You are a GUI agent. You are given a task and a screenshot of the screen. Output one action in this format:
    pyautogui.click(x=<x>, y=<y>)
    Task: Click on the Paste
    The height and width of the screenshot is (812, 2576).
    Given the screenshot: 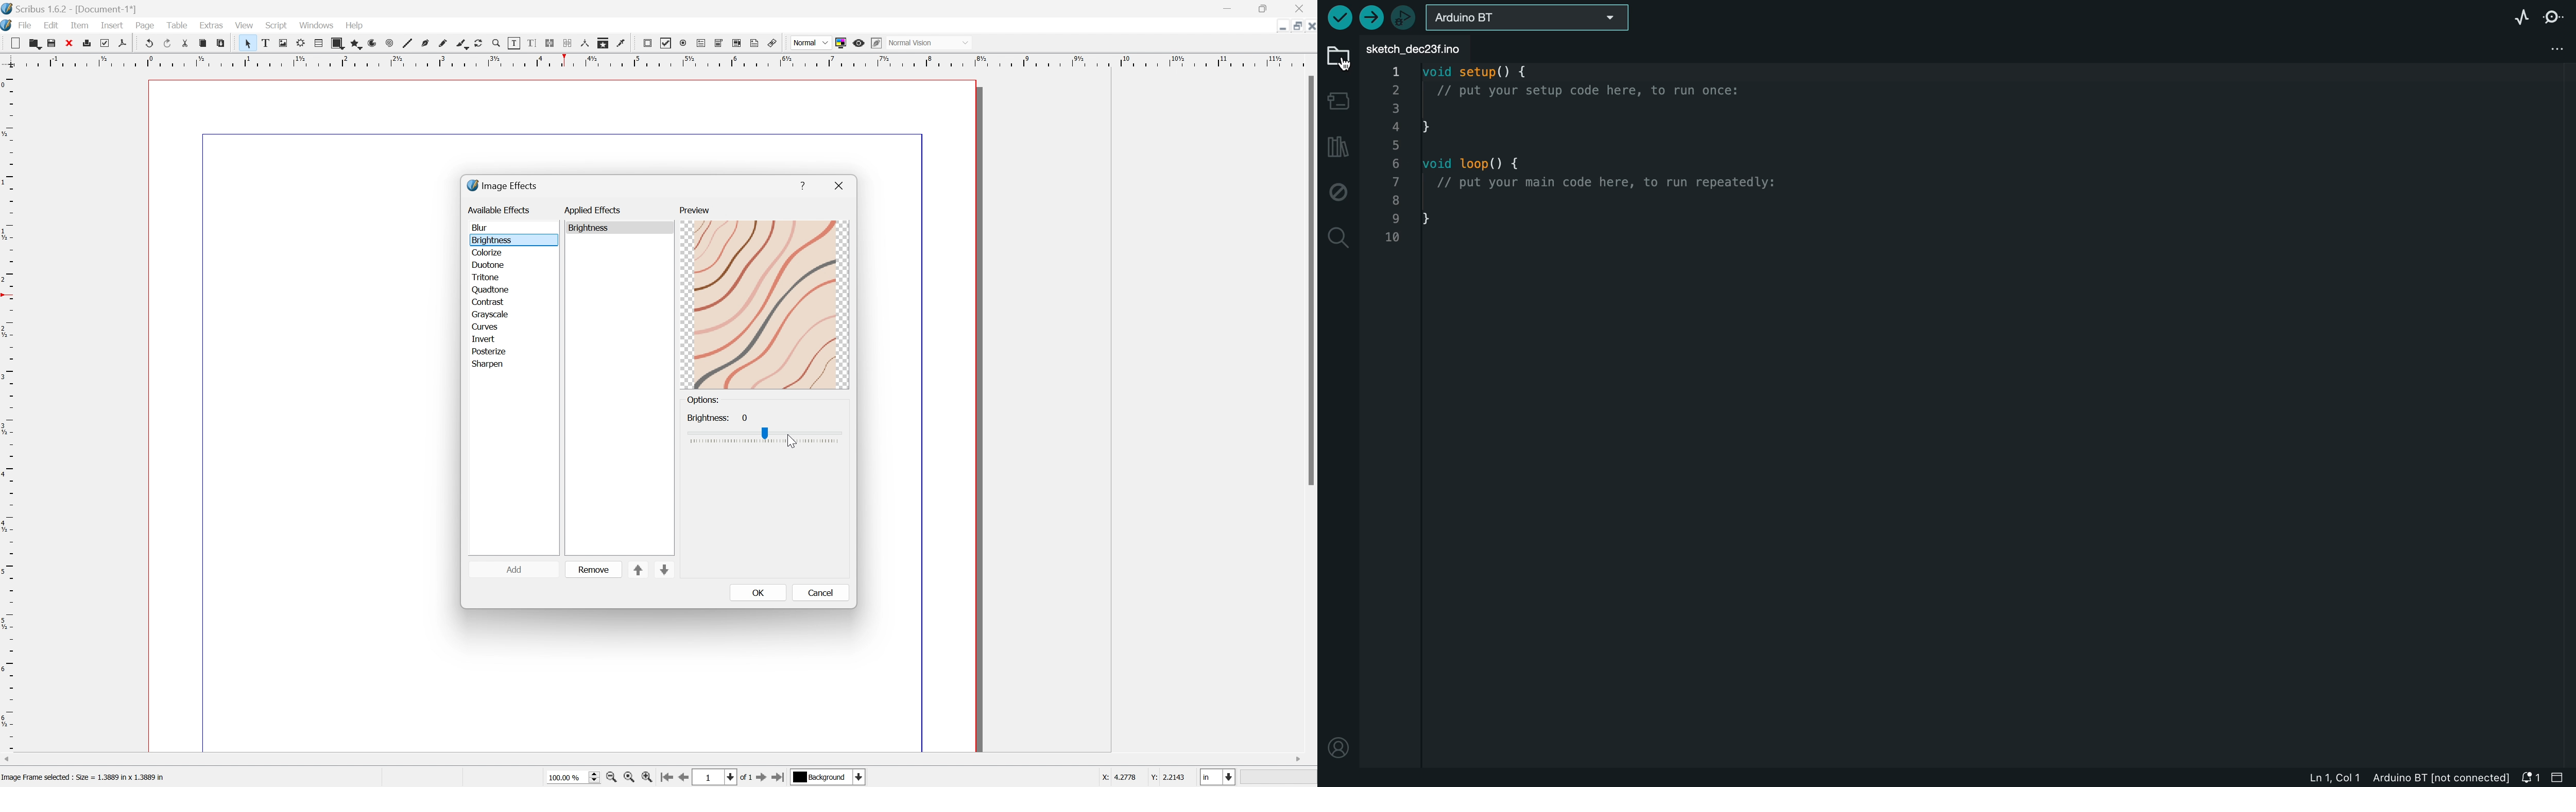 What is the action you would take?
    pyautogui.click(x=221, y=42)
    